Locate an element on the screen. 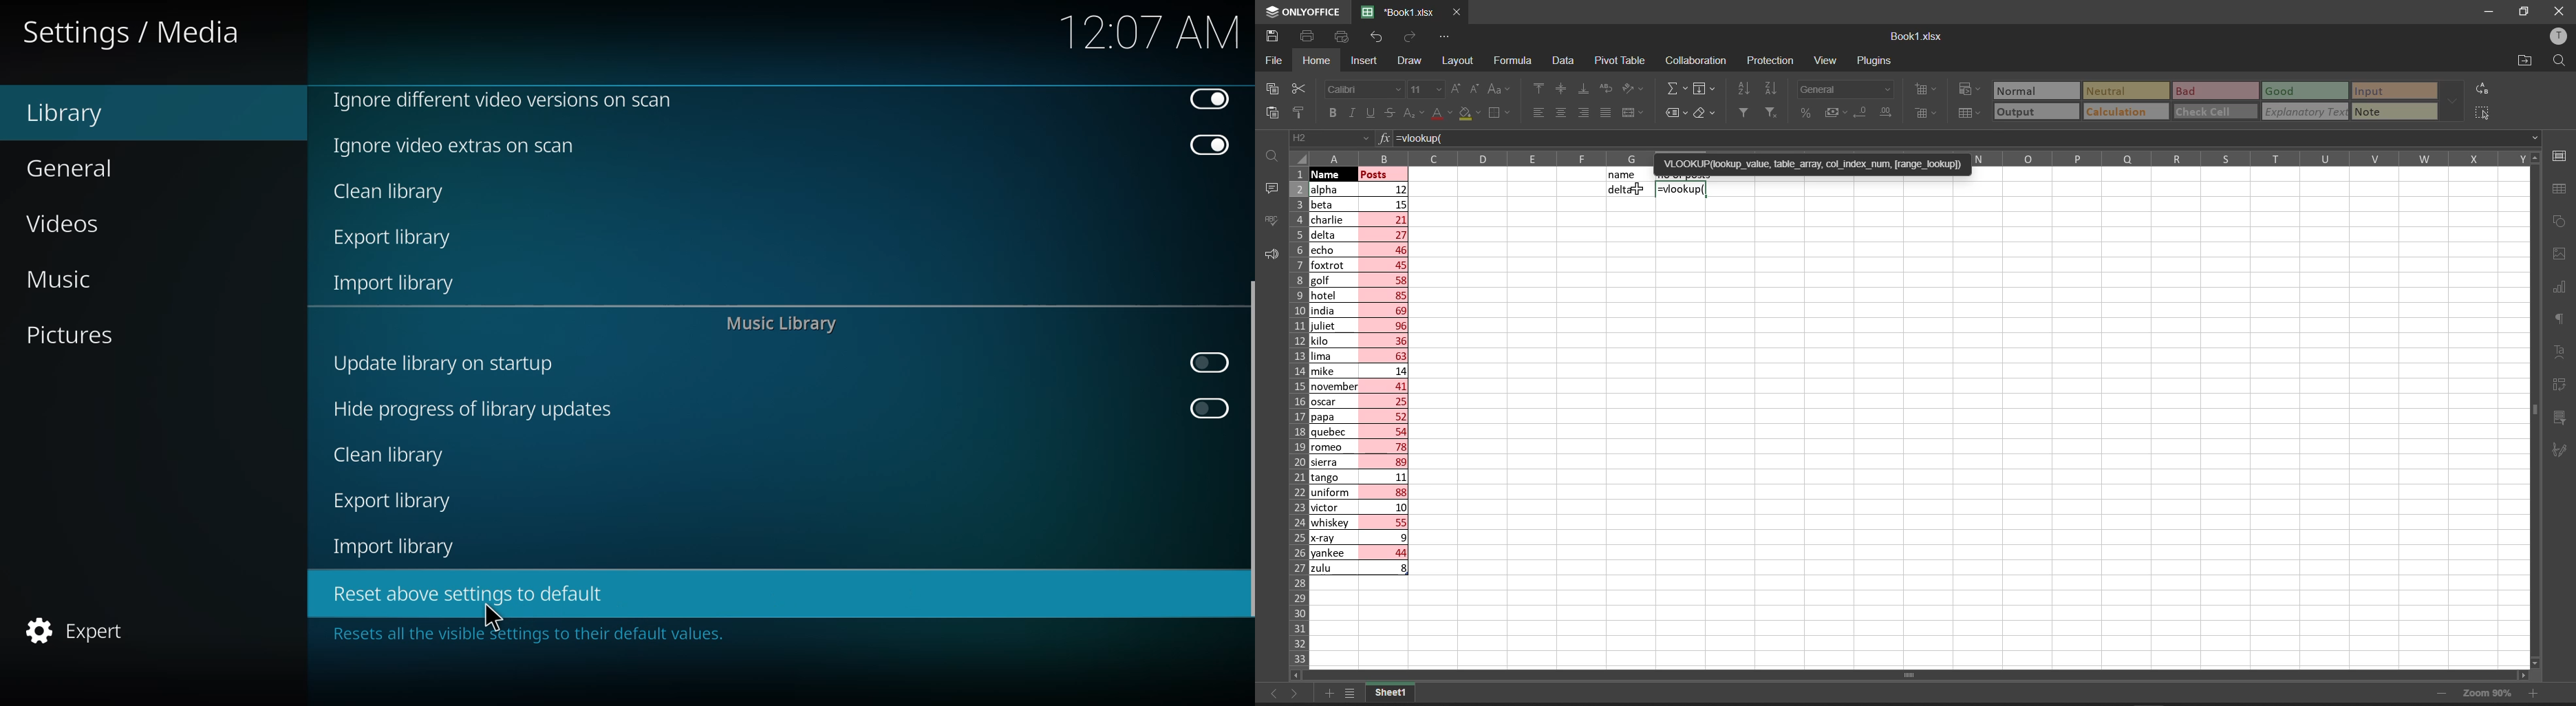 This screenshot has height=728, width=2576. conditional formatting is located at coordinates (1968, 88).